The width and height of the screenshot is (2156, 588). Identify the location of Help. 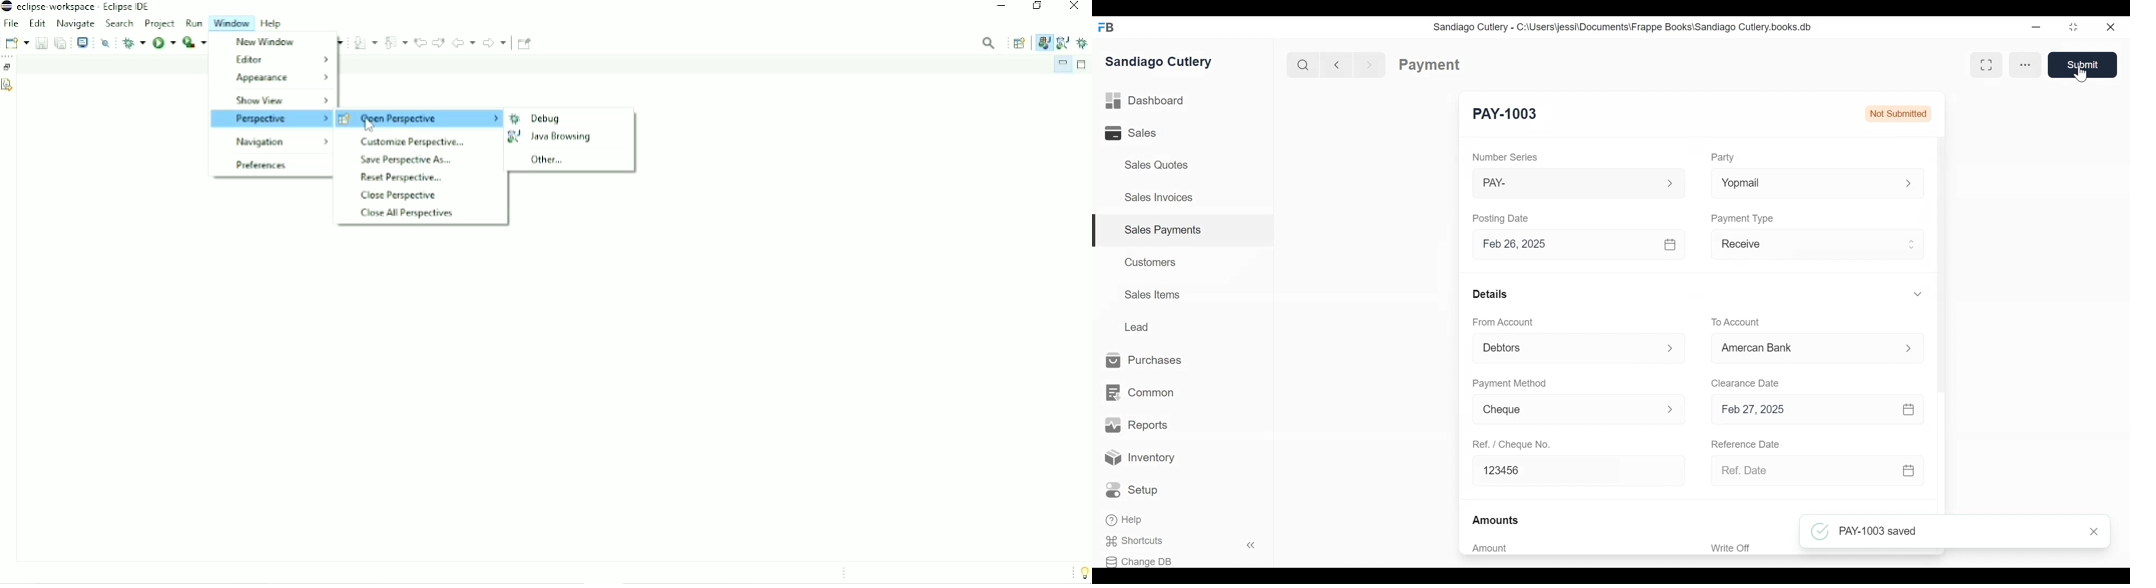
(1126, 521).